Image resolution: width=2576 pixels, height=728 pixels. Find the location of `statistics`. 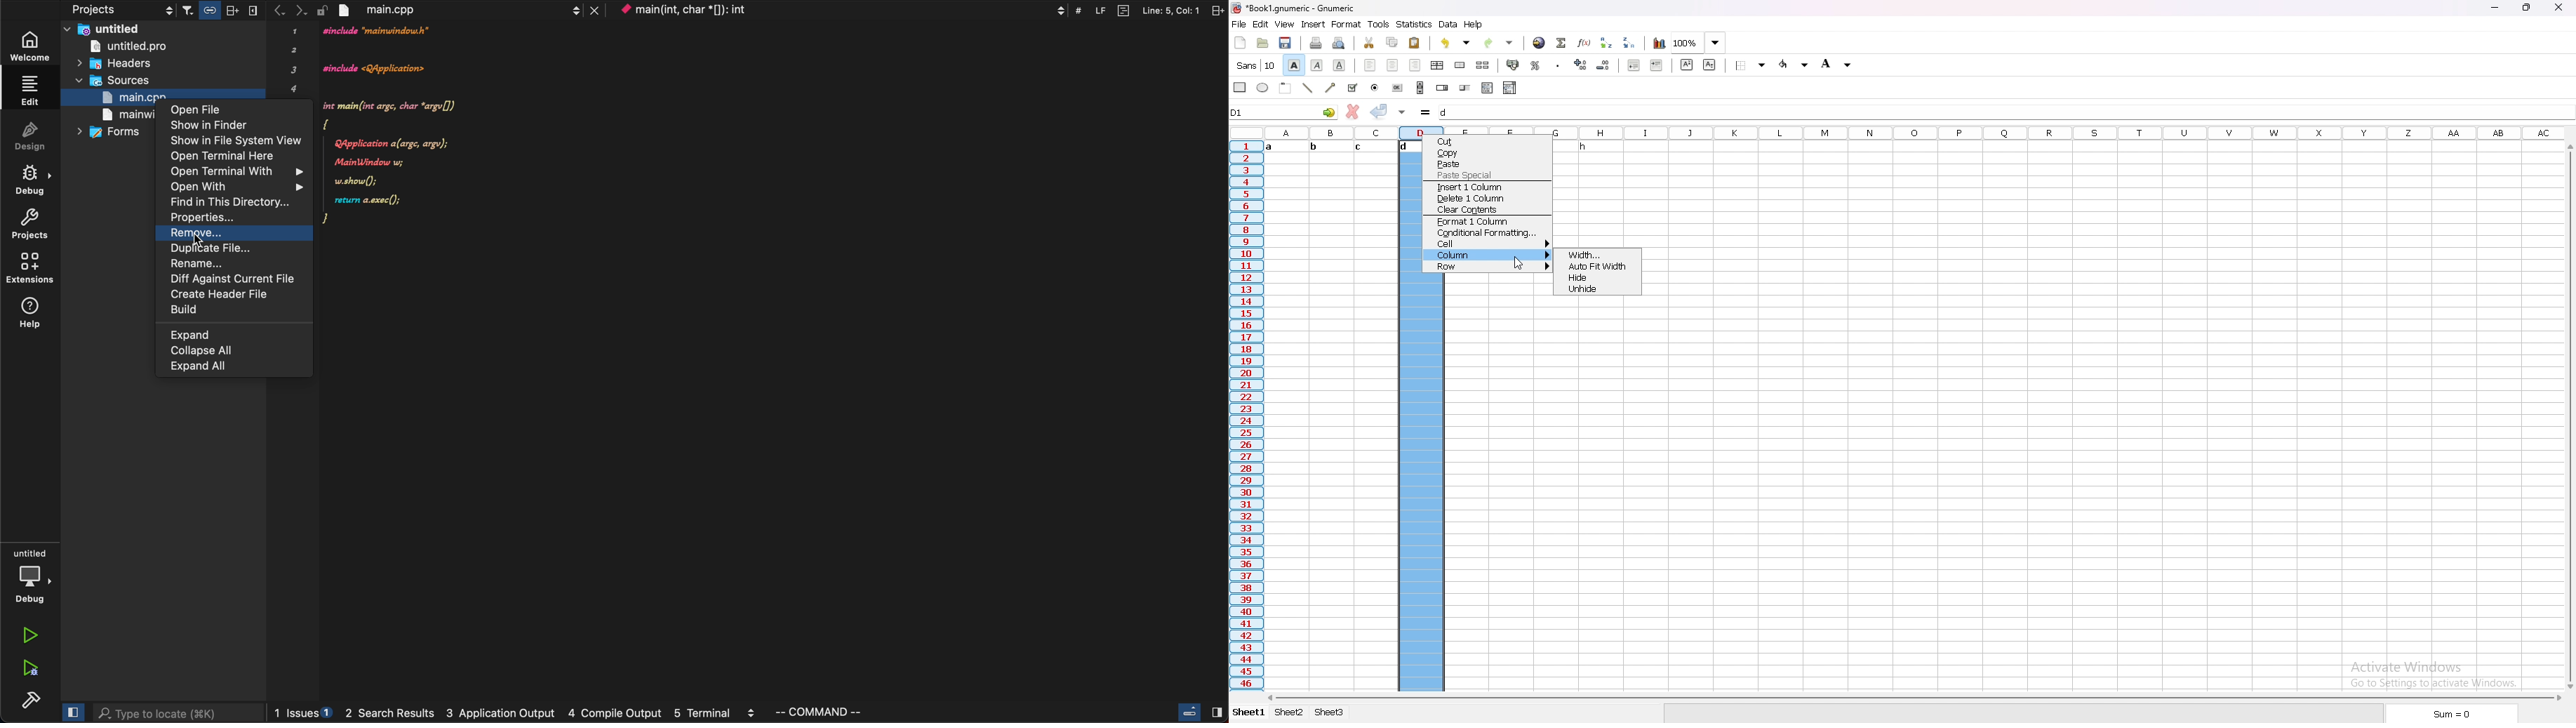

statistics is located at coordinates (1415, 25).